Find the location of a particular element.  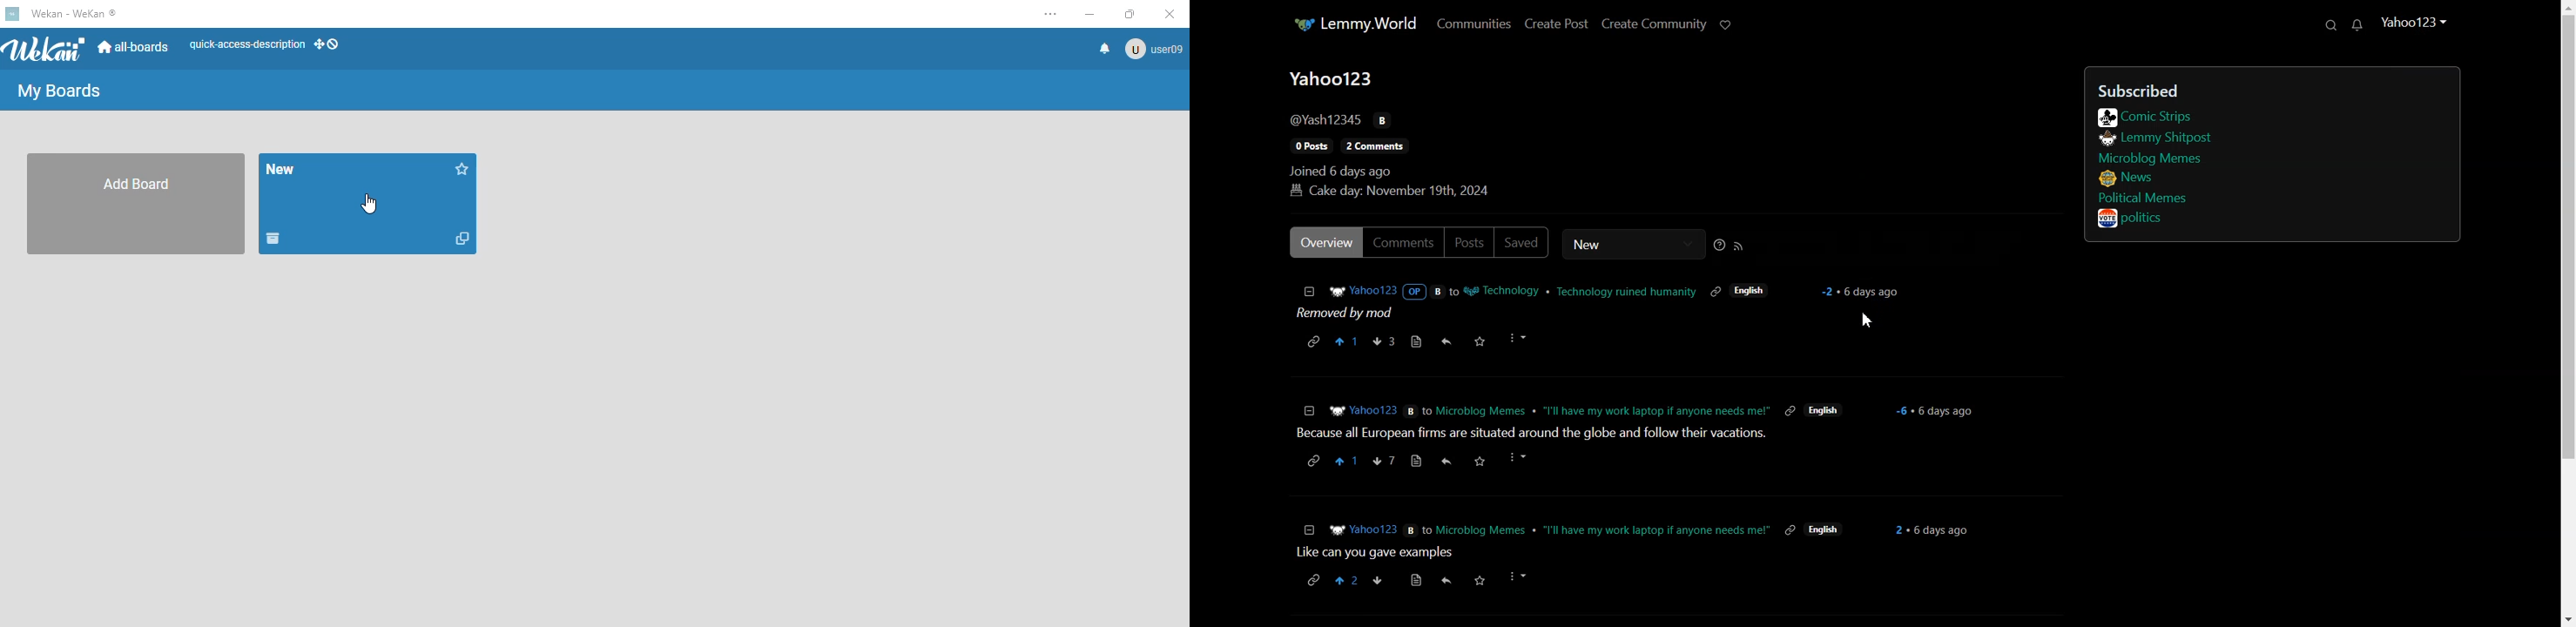

yahoo123 is located at coordinates (2416, 24).